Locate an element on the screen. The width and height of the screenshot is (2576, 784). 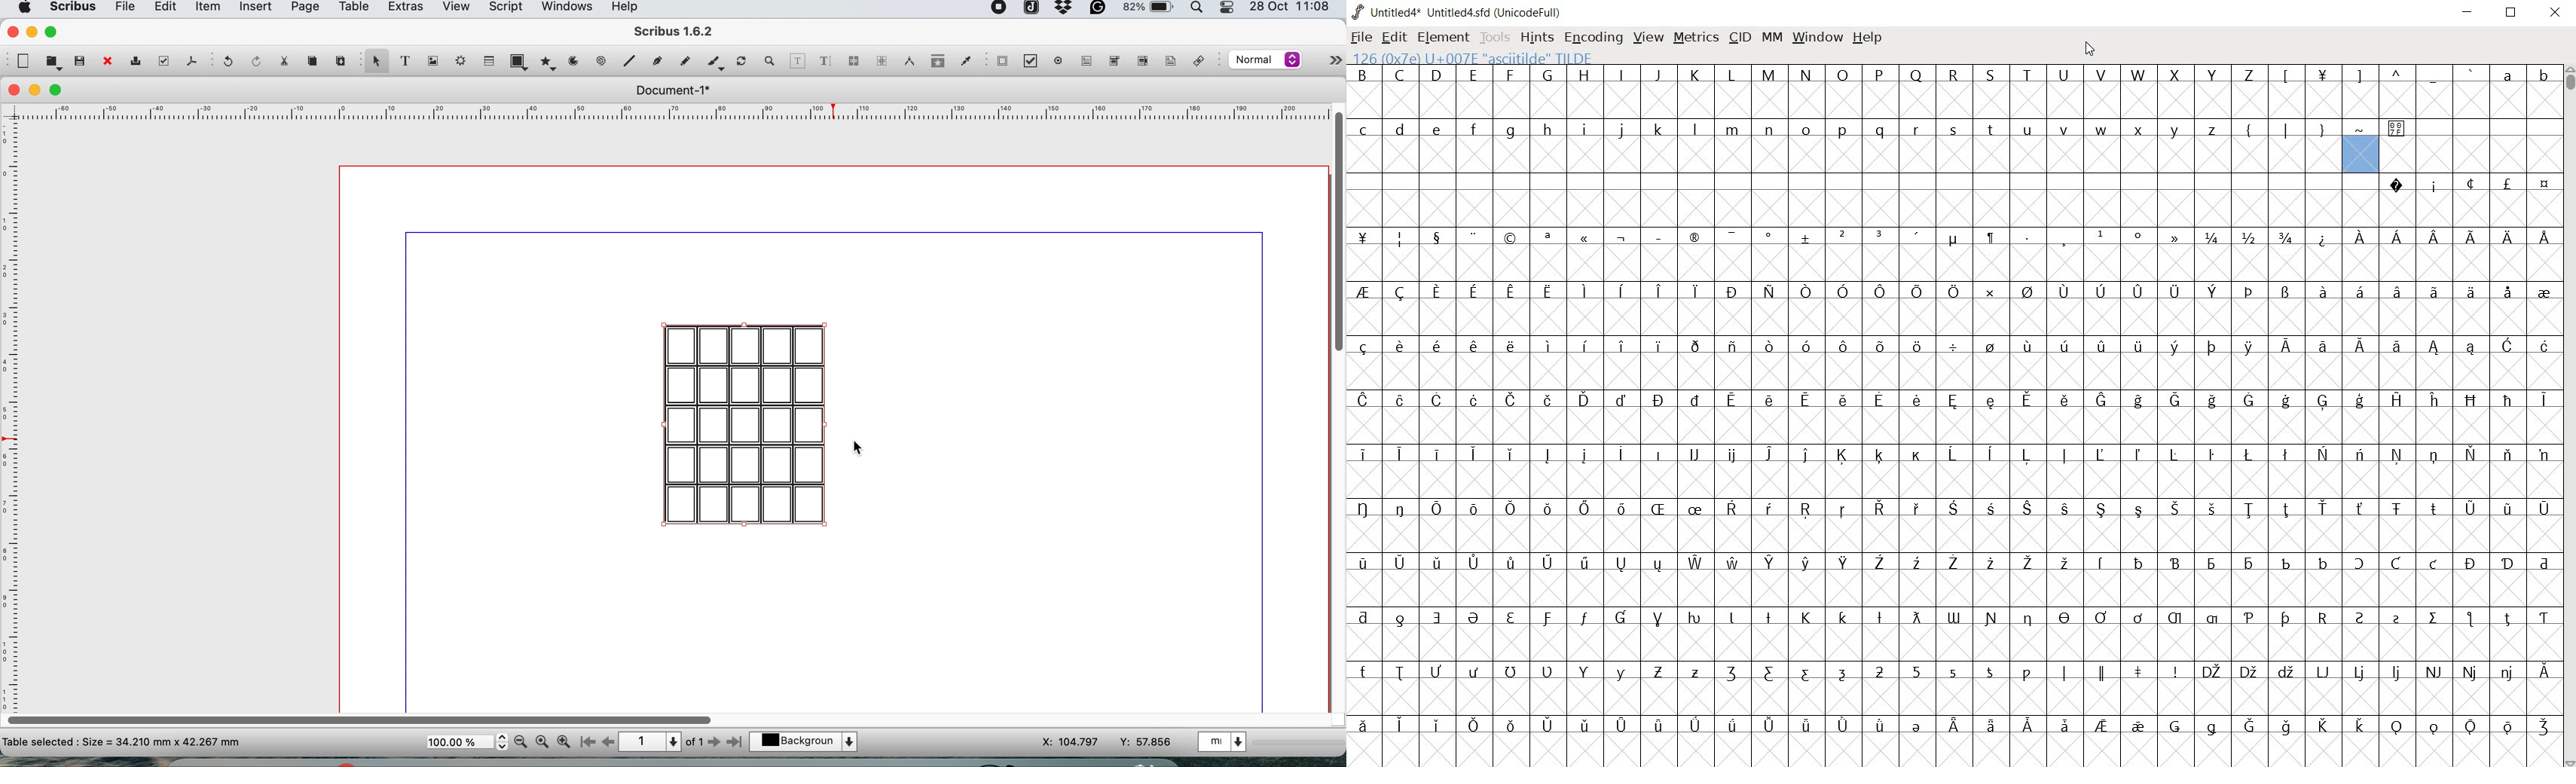
eyedropper is located at coordinates (965, 63).